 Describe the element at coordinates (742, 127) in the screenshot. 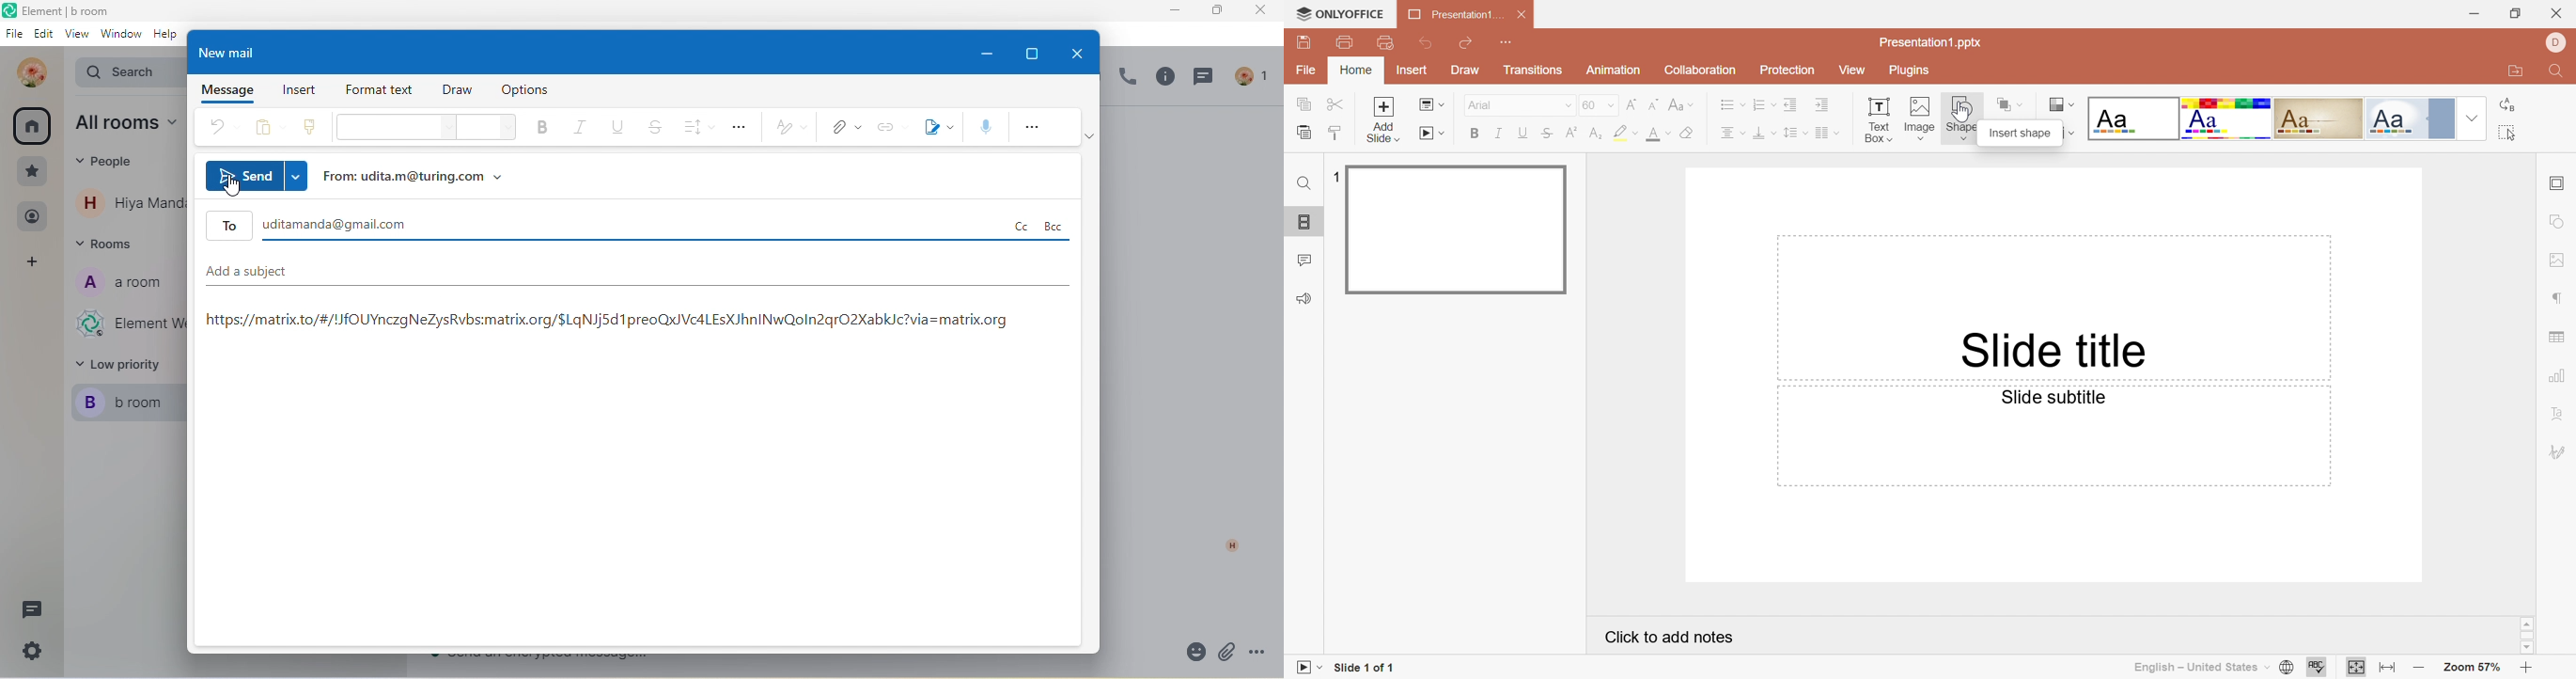

I see `option` at that location.